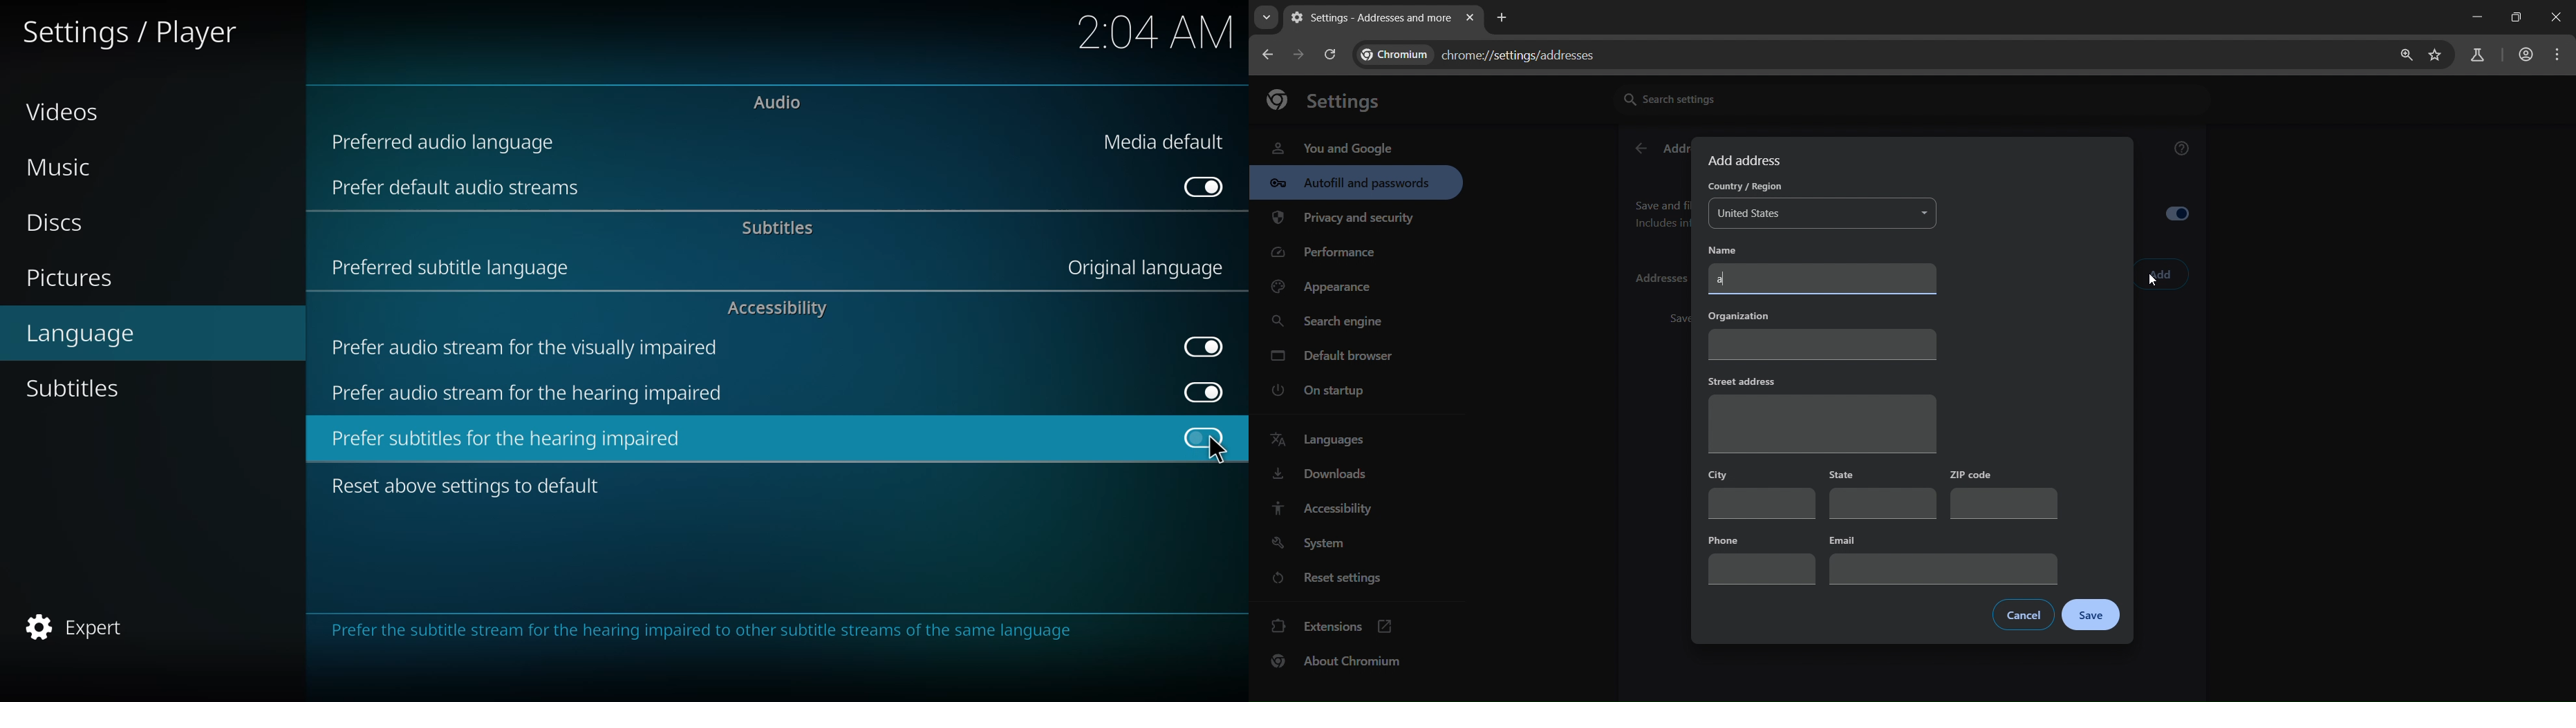 The width and height of the screenshot is (2576, 728). Describe the element at coordinates (1368, 17) in the screenshot. I see `current page` at that location.